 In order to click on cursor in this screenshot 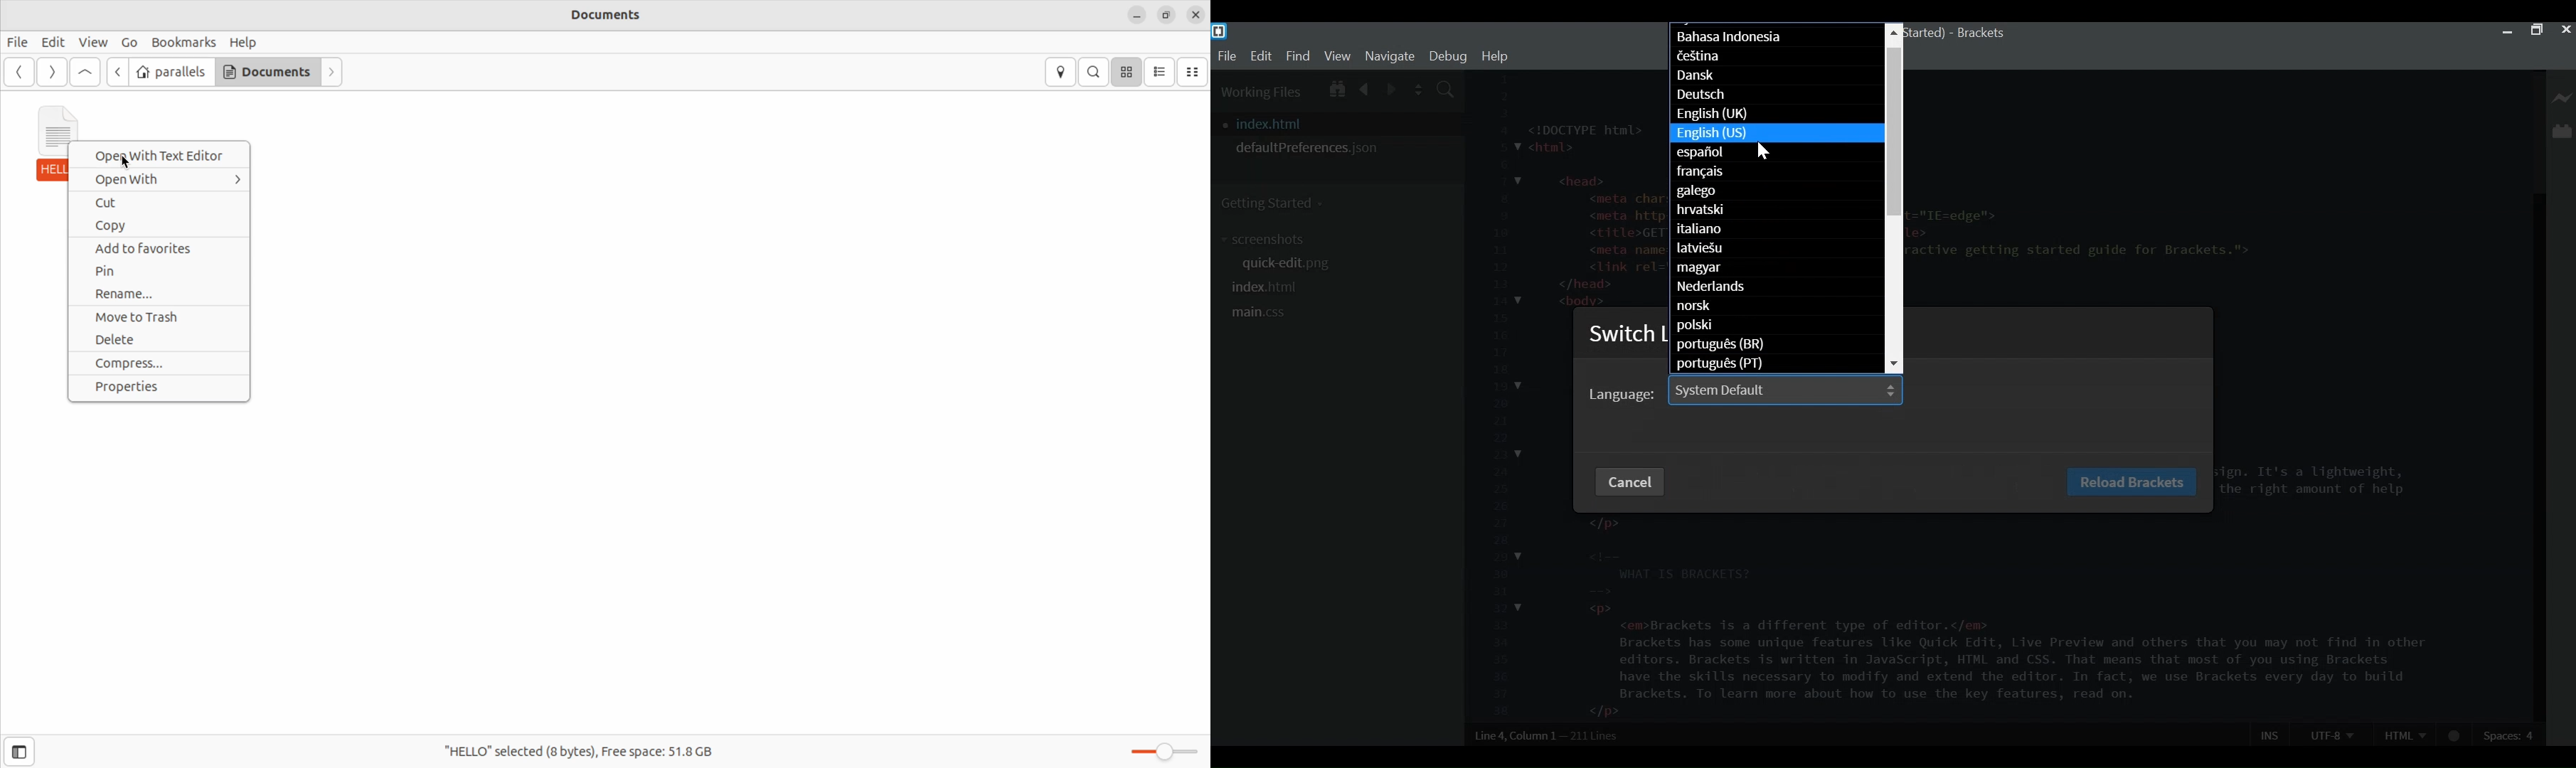, I will do `click(131, 163)`.